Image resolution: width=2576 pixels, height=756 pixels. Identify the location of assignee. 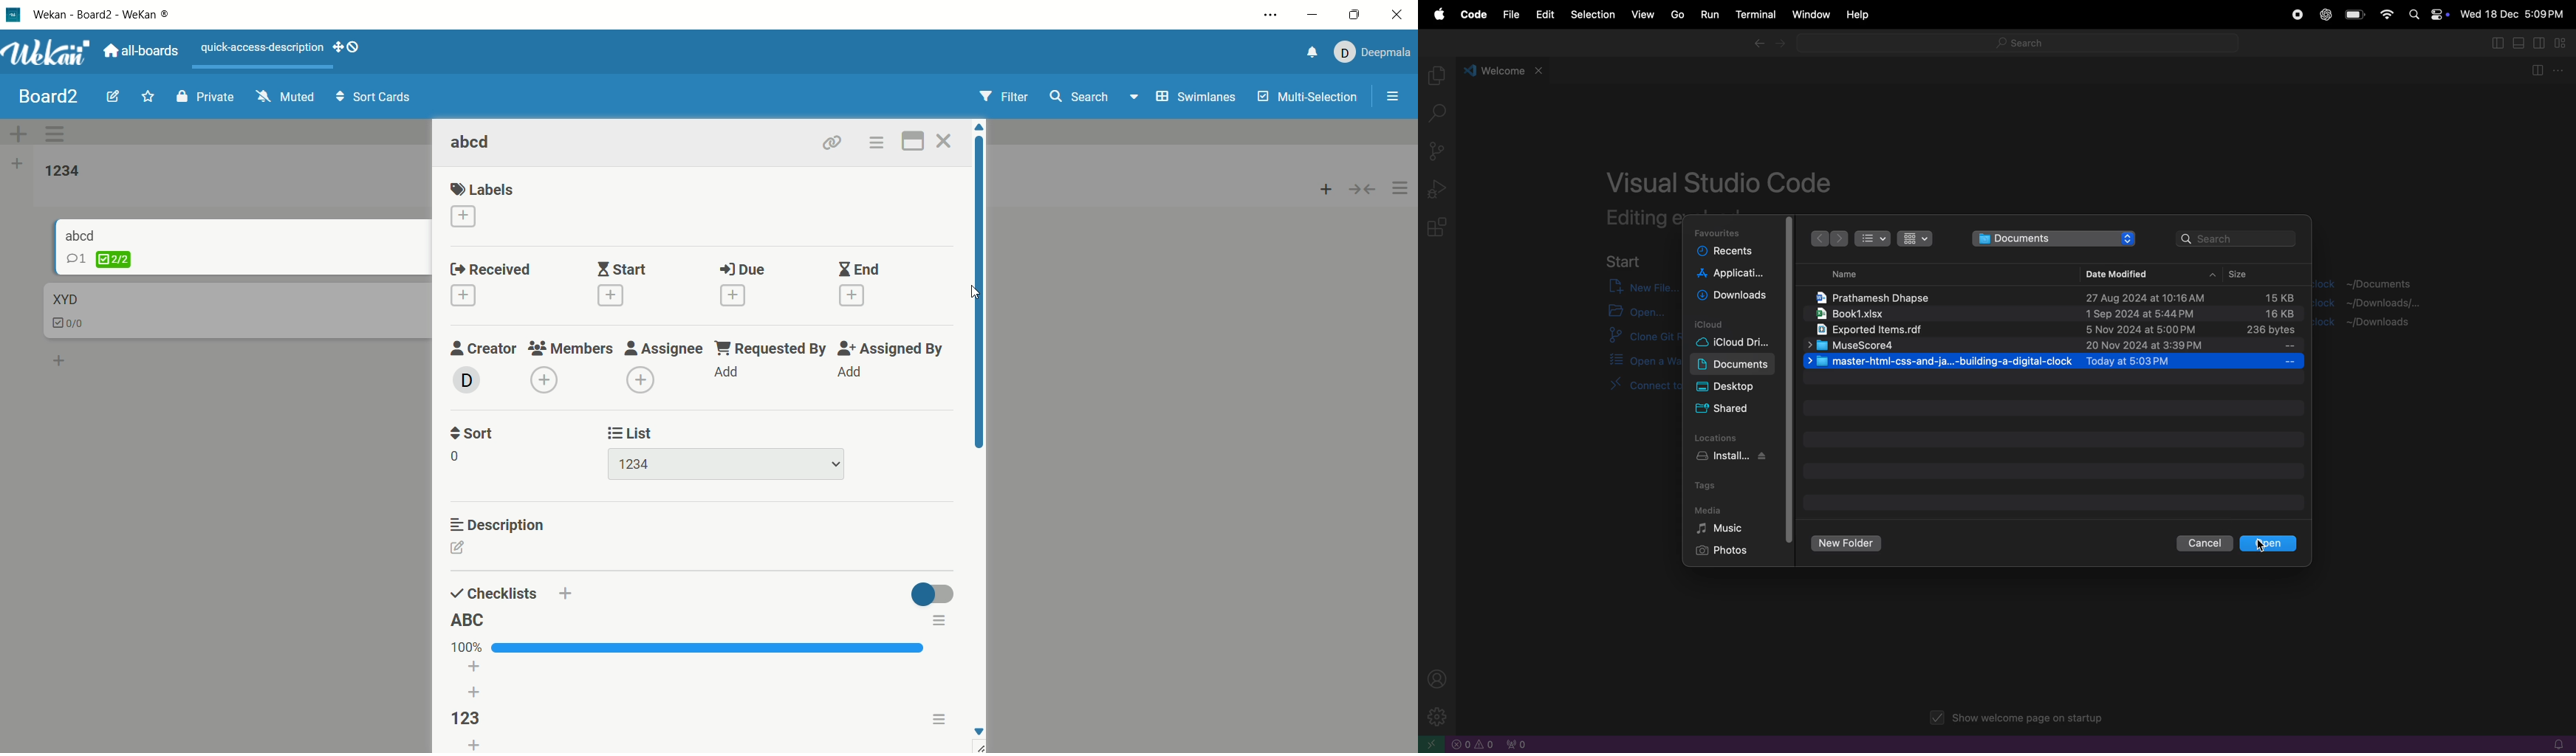
(662, 346).